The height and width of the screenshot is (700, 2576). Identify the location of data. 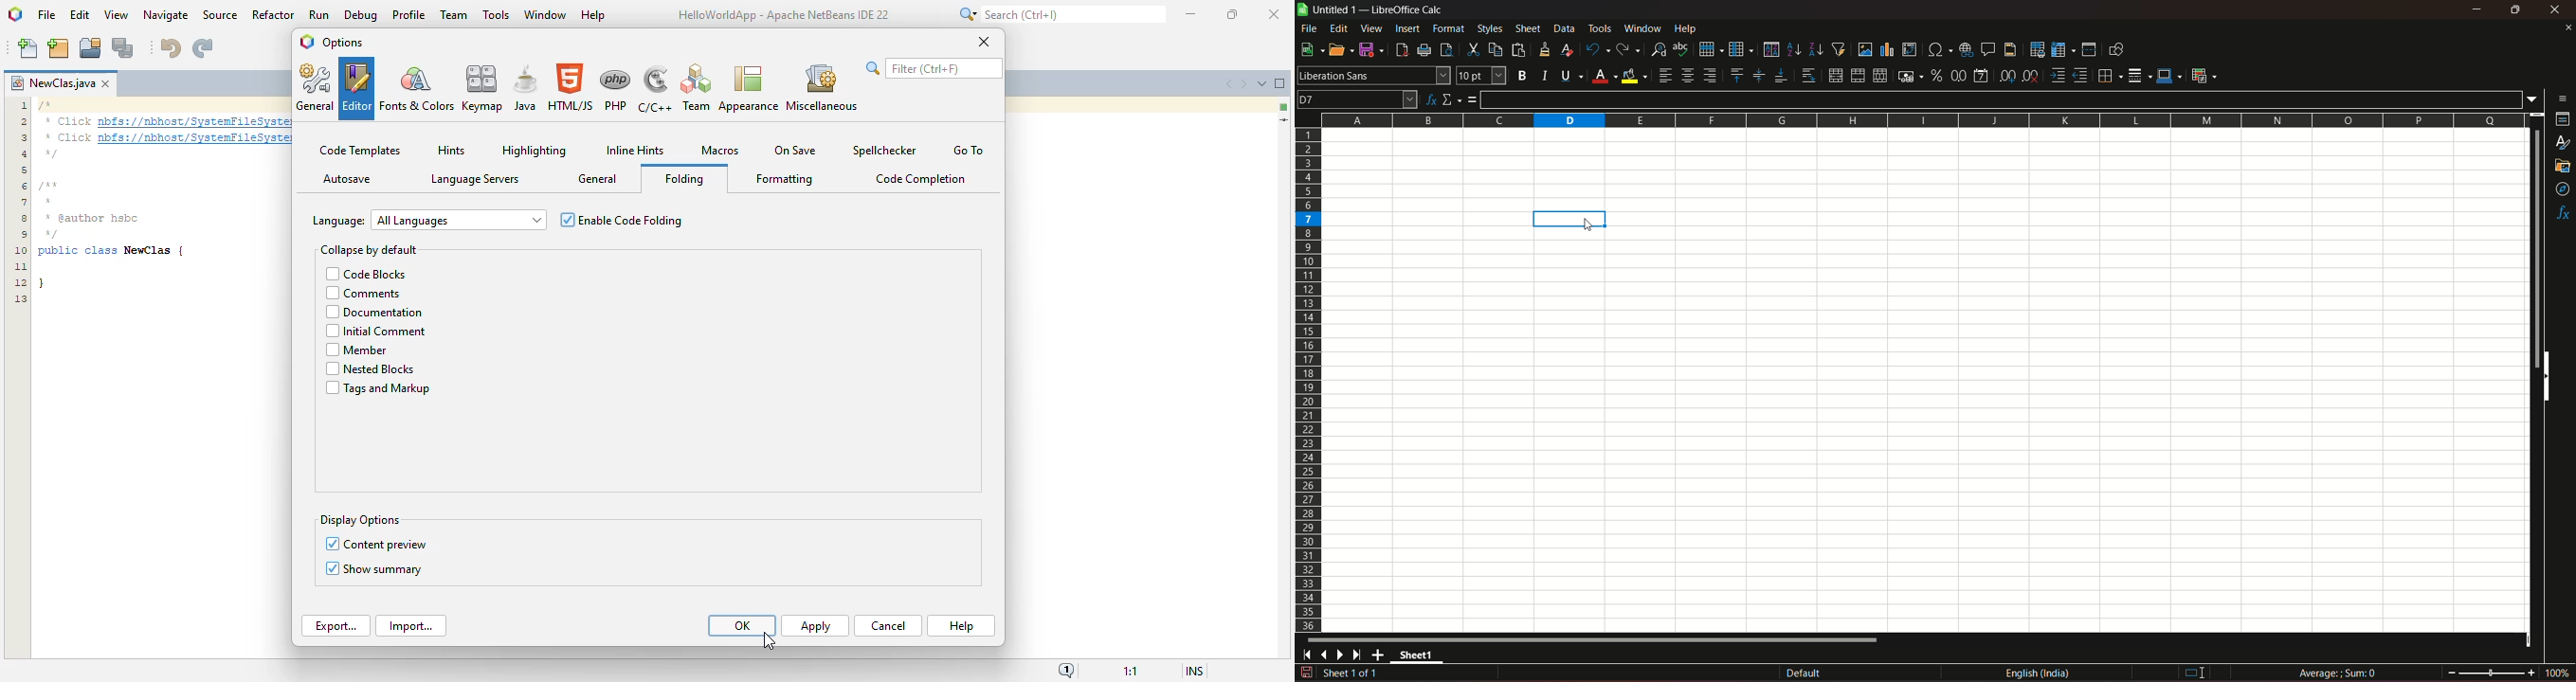
(1564, 28).